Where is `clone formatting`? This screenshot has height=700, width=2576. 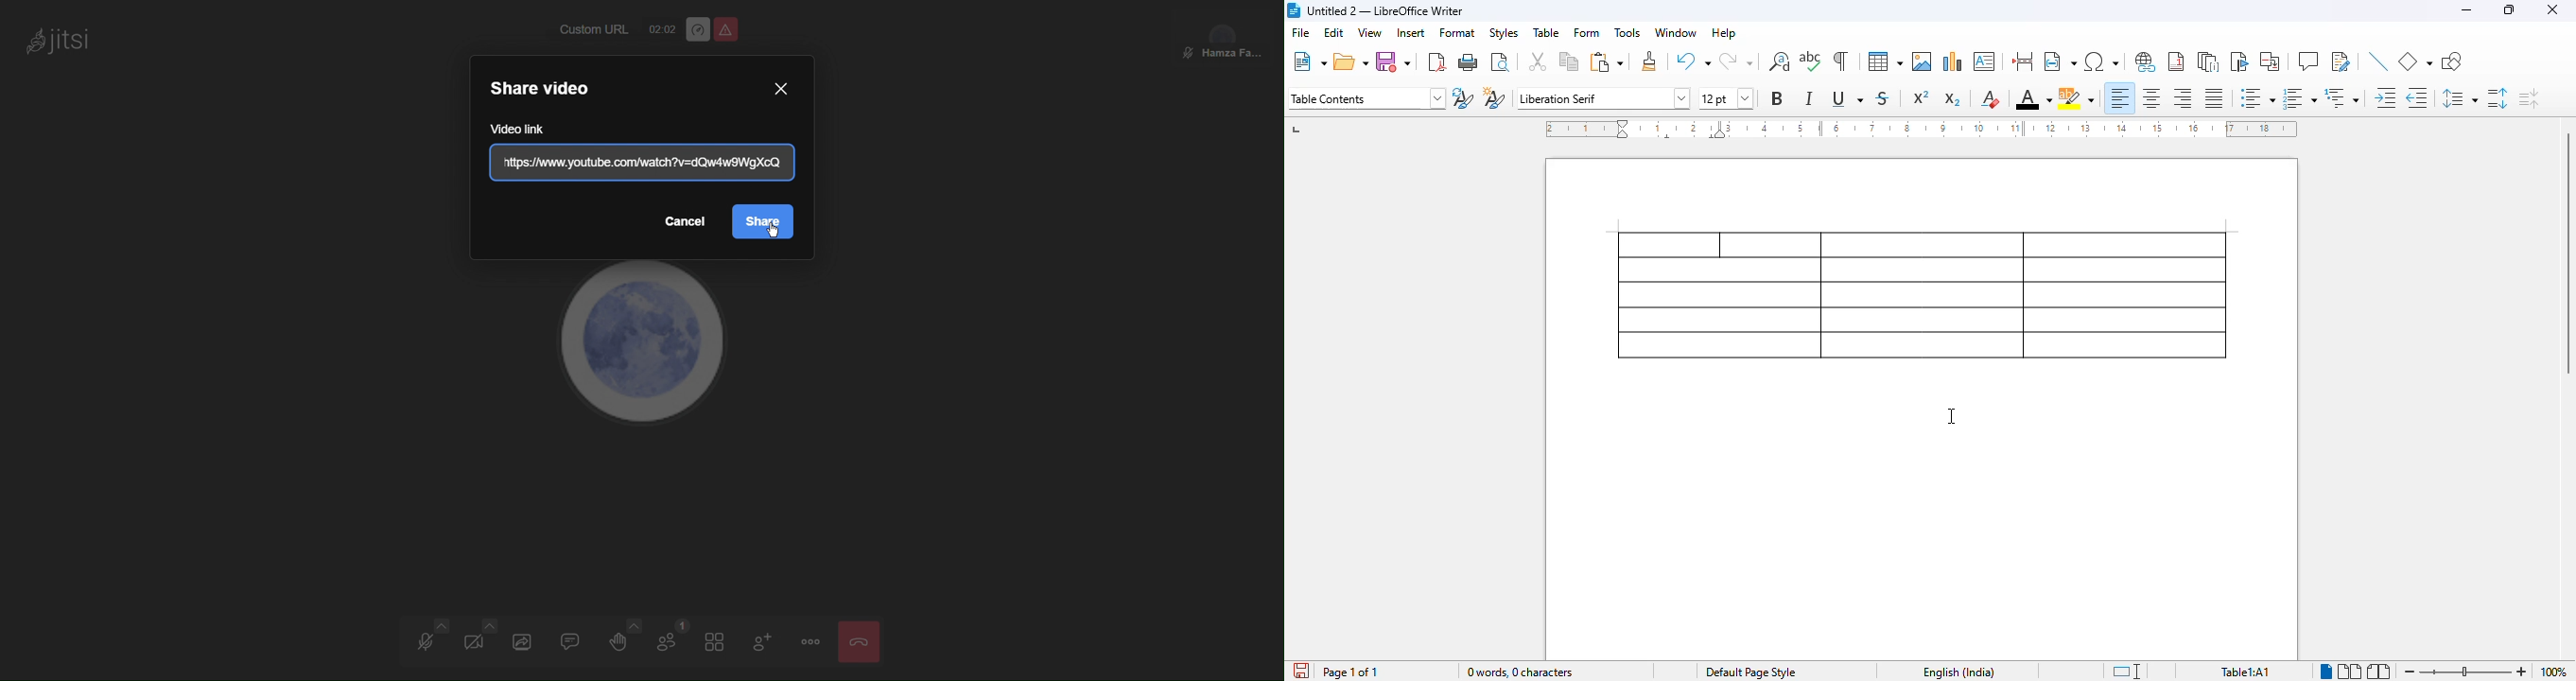
clone formatting is located at coordinates (1649, 61).